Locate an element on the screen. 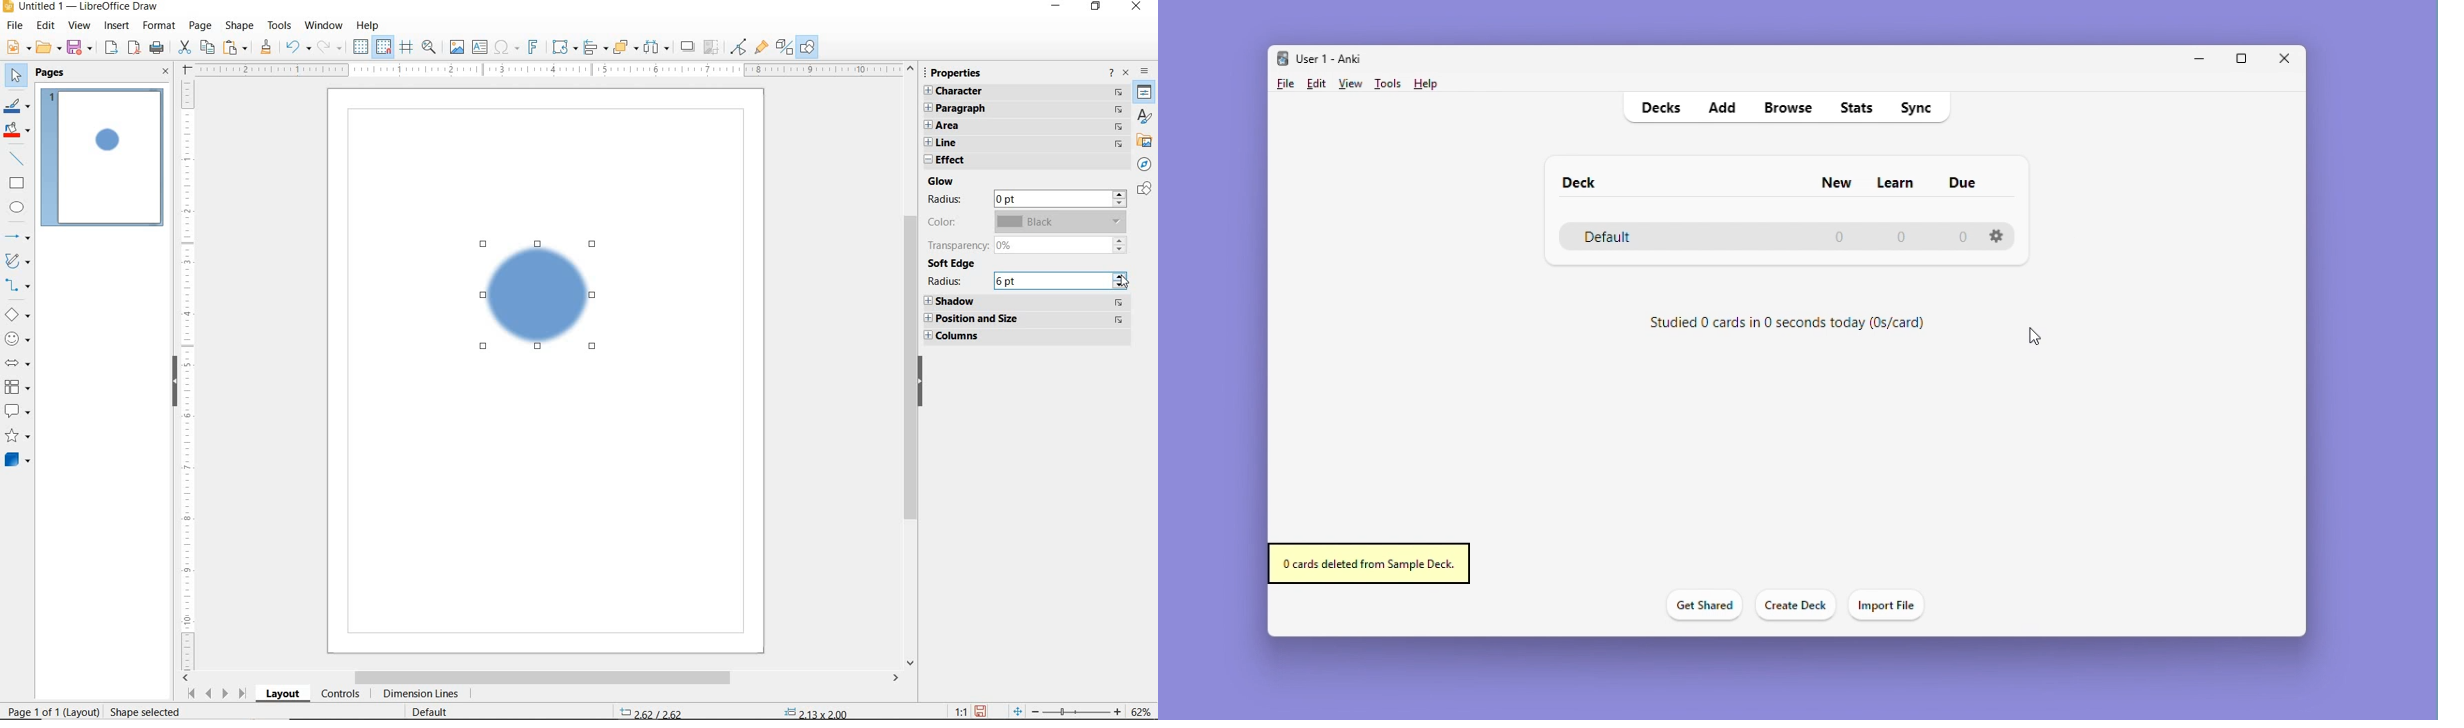 Image resolution: width=2464 pixels, height=728 pixels. First page is located at coordinates (191, 696).